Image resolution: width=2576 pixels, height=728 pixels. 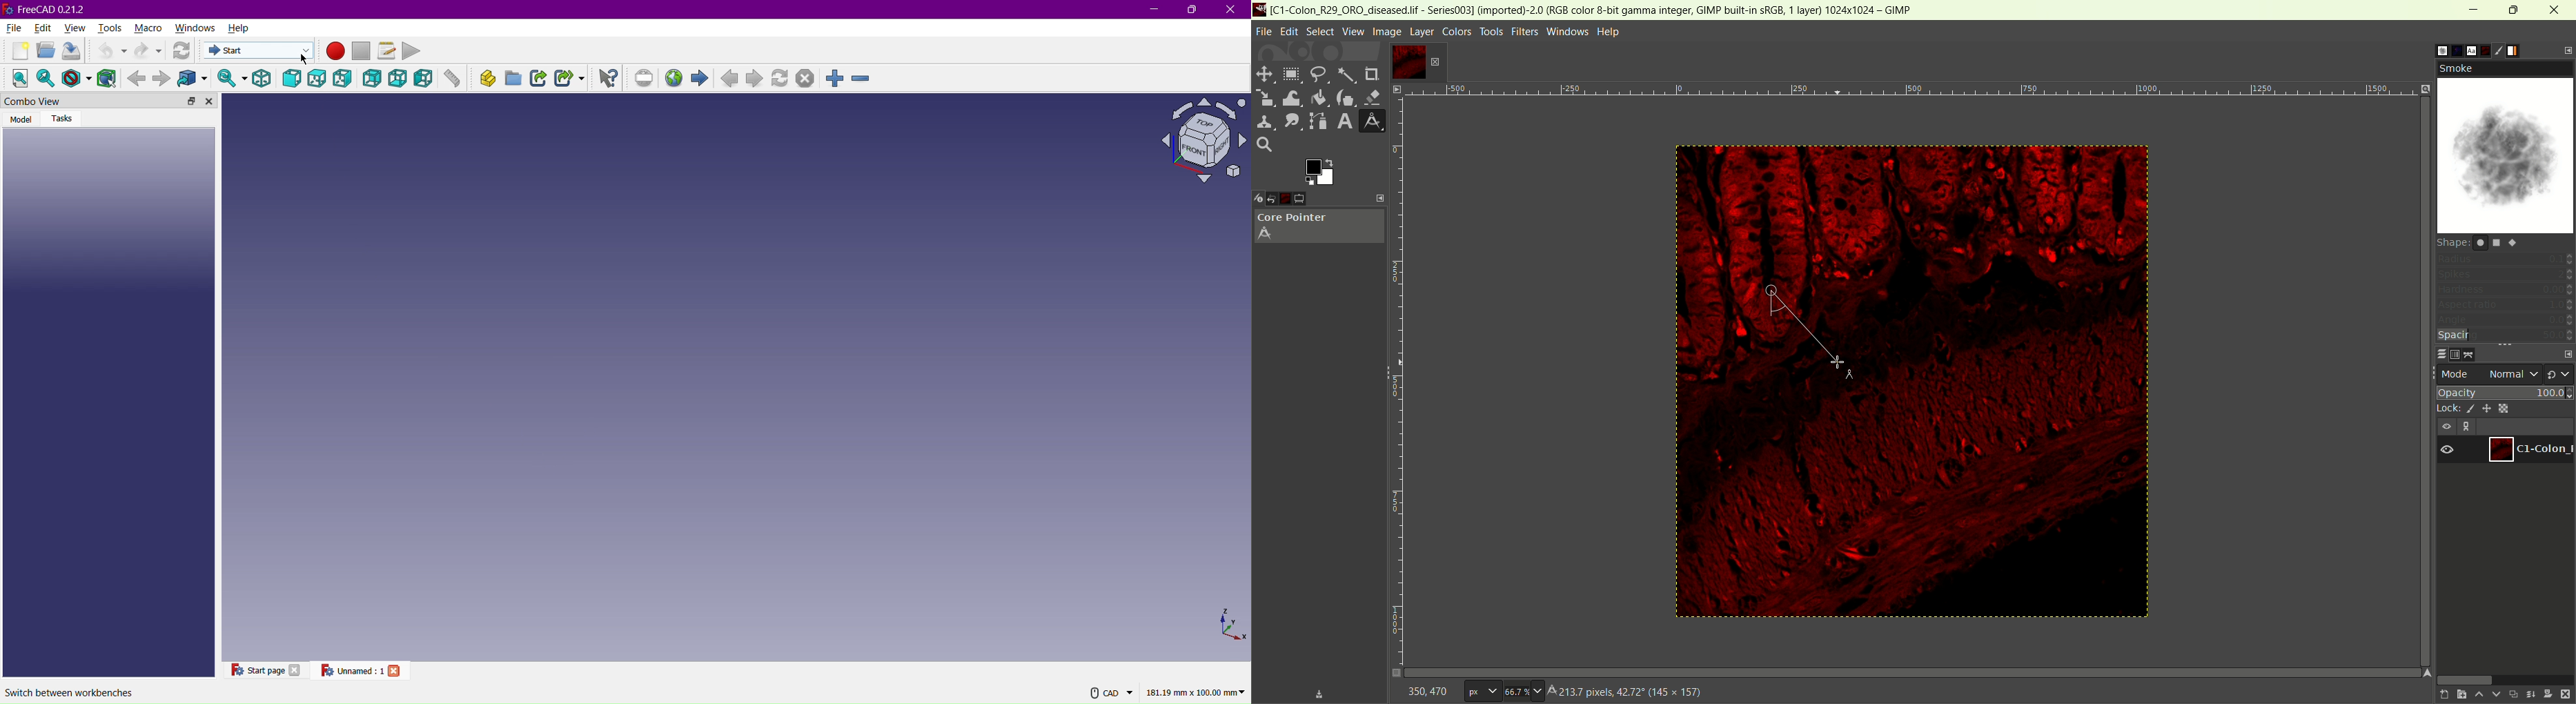 What do you see at coordinates (1929, 670) in the screenshot?
I see `Horizontal scroll bar` at bounding box center [1929, 670].